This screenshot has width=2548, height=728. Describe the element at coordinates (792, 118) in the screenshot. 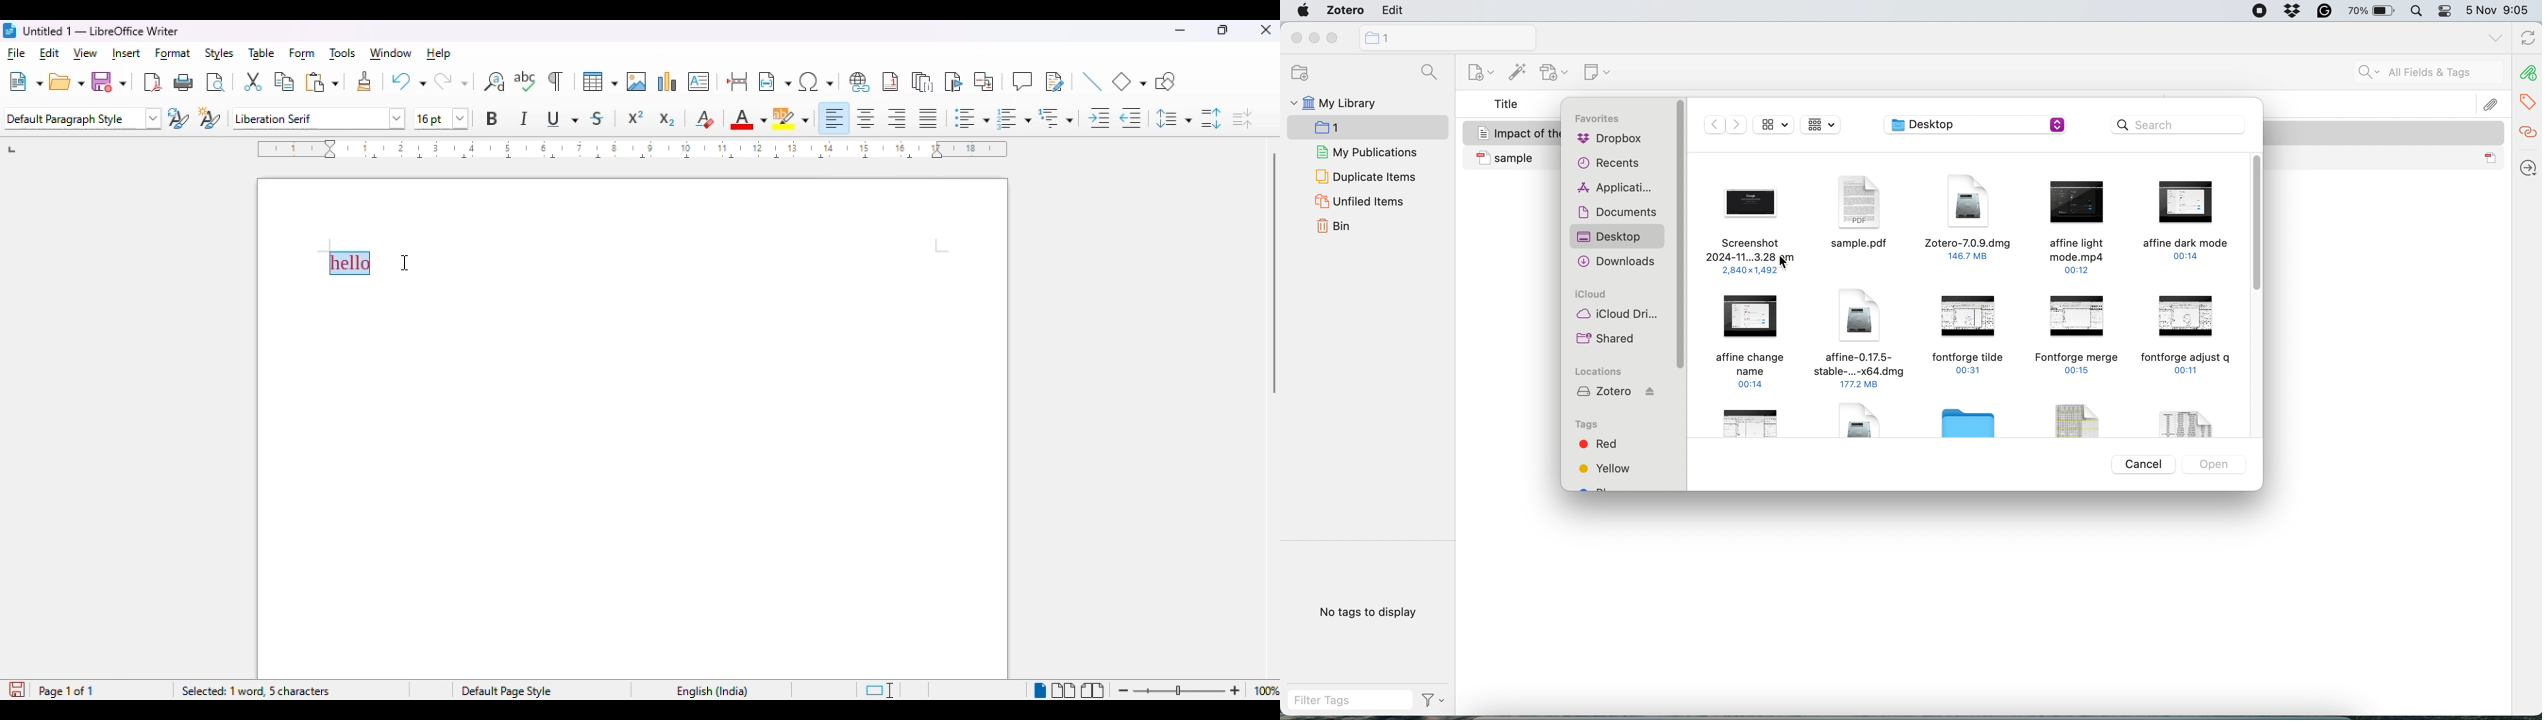

I see `character highlighting color` at that location.